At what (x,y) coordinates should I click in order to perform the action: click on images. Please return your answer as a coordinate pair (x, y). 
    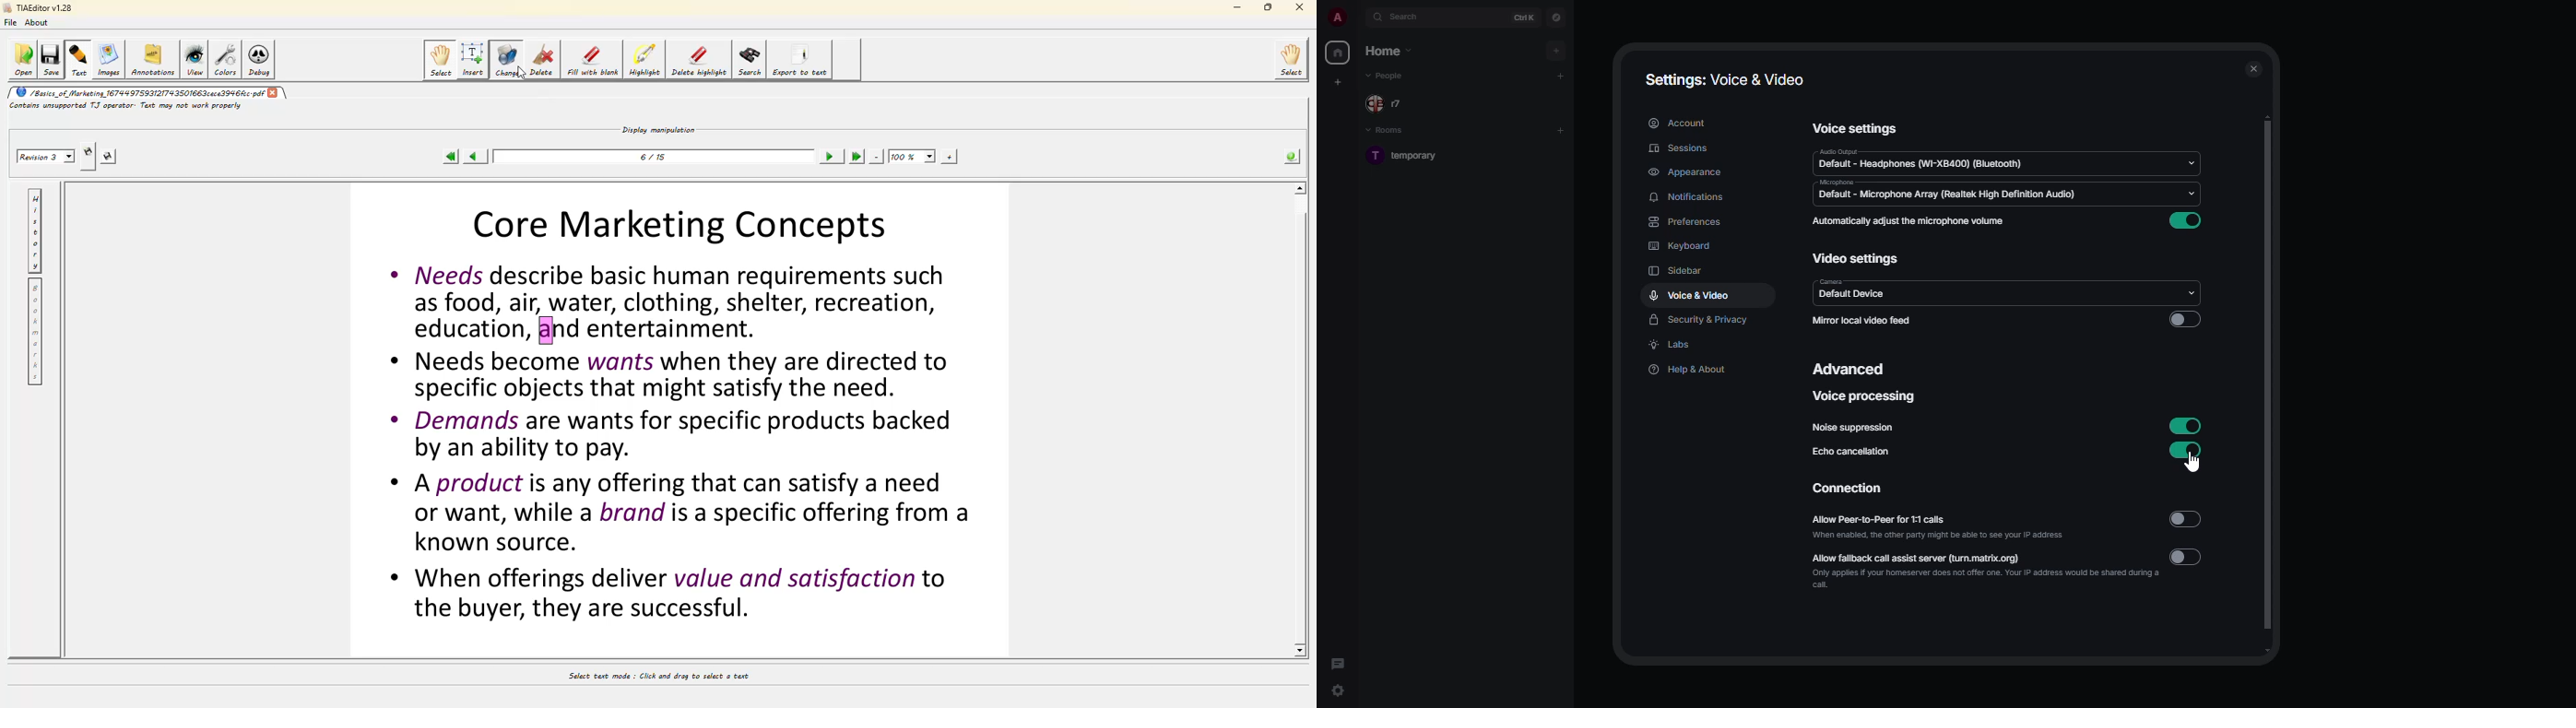
    Looking at the image, I should click on (111, 60).